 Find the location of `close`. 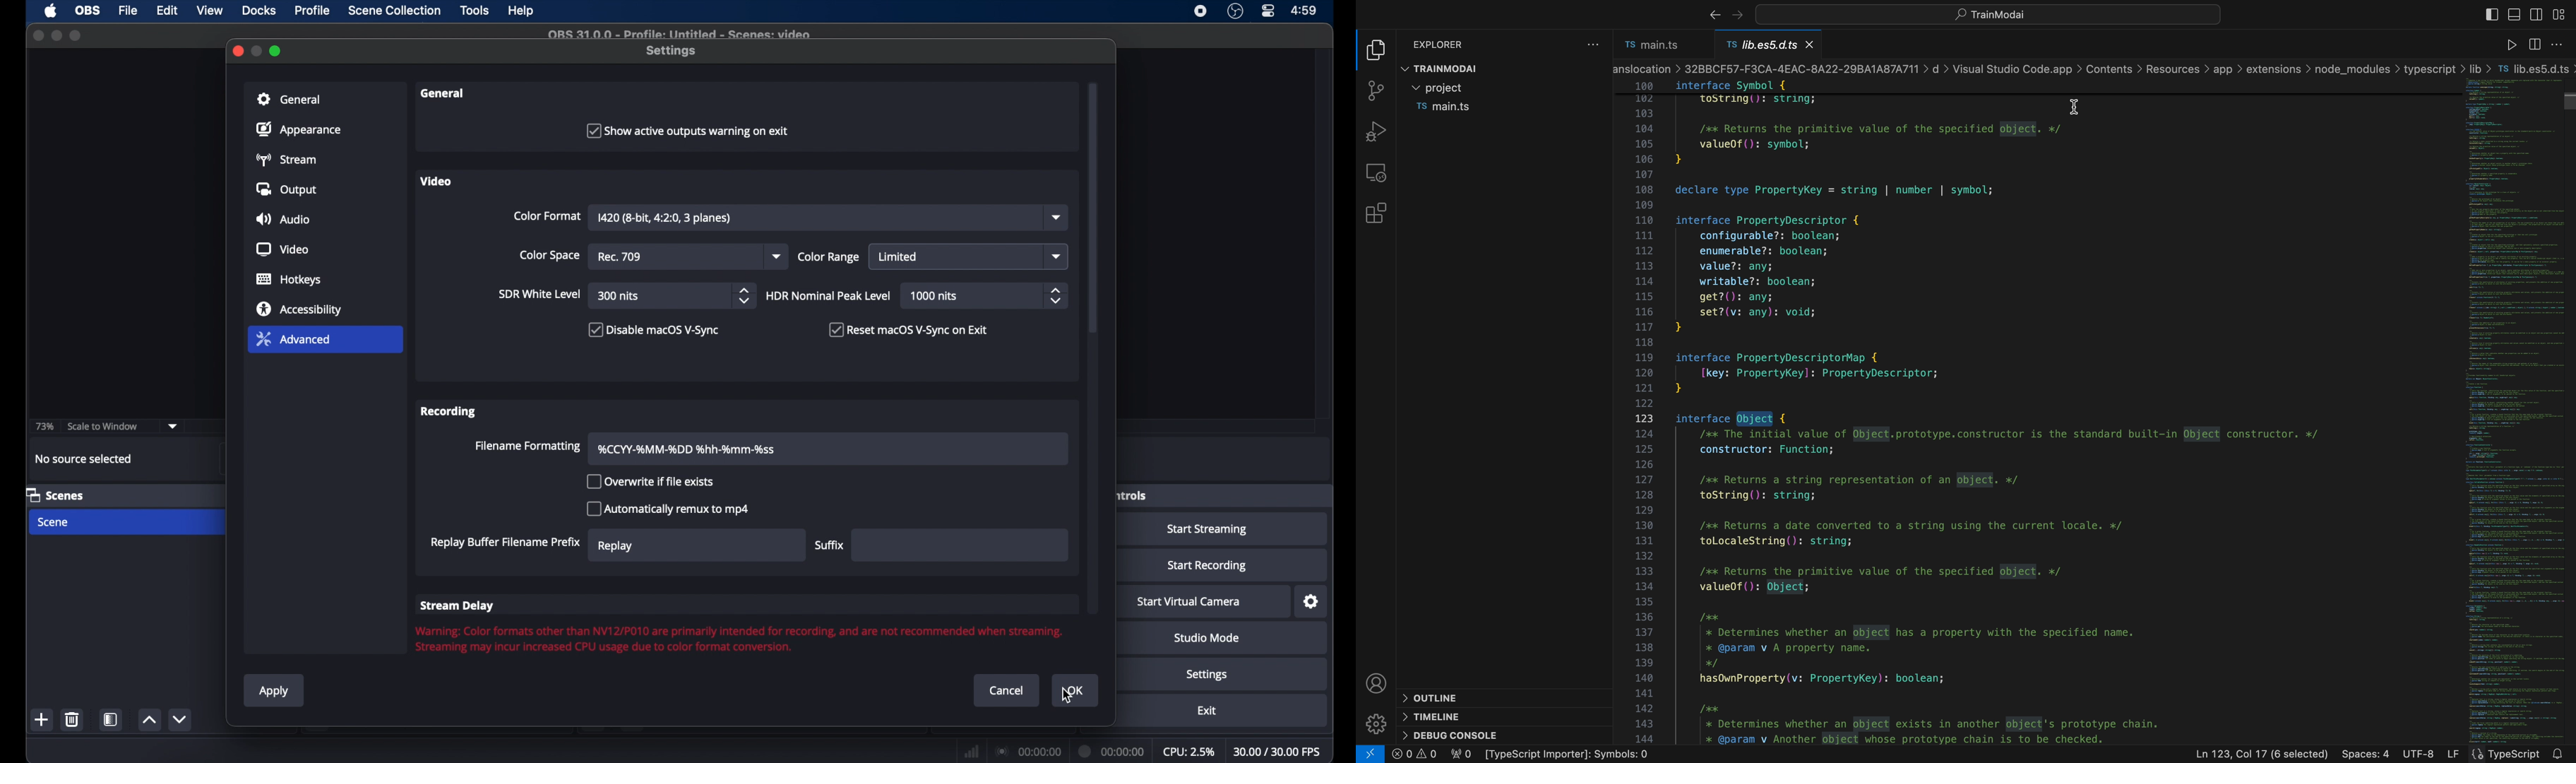

close is located at coordinates (238, 51).